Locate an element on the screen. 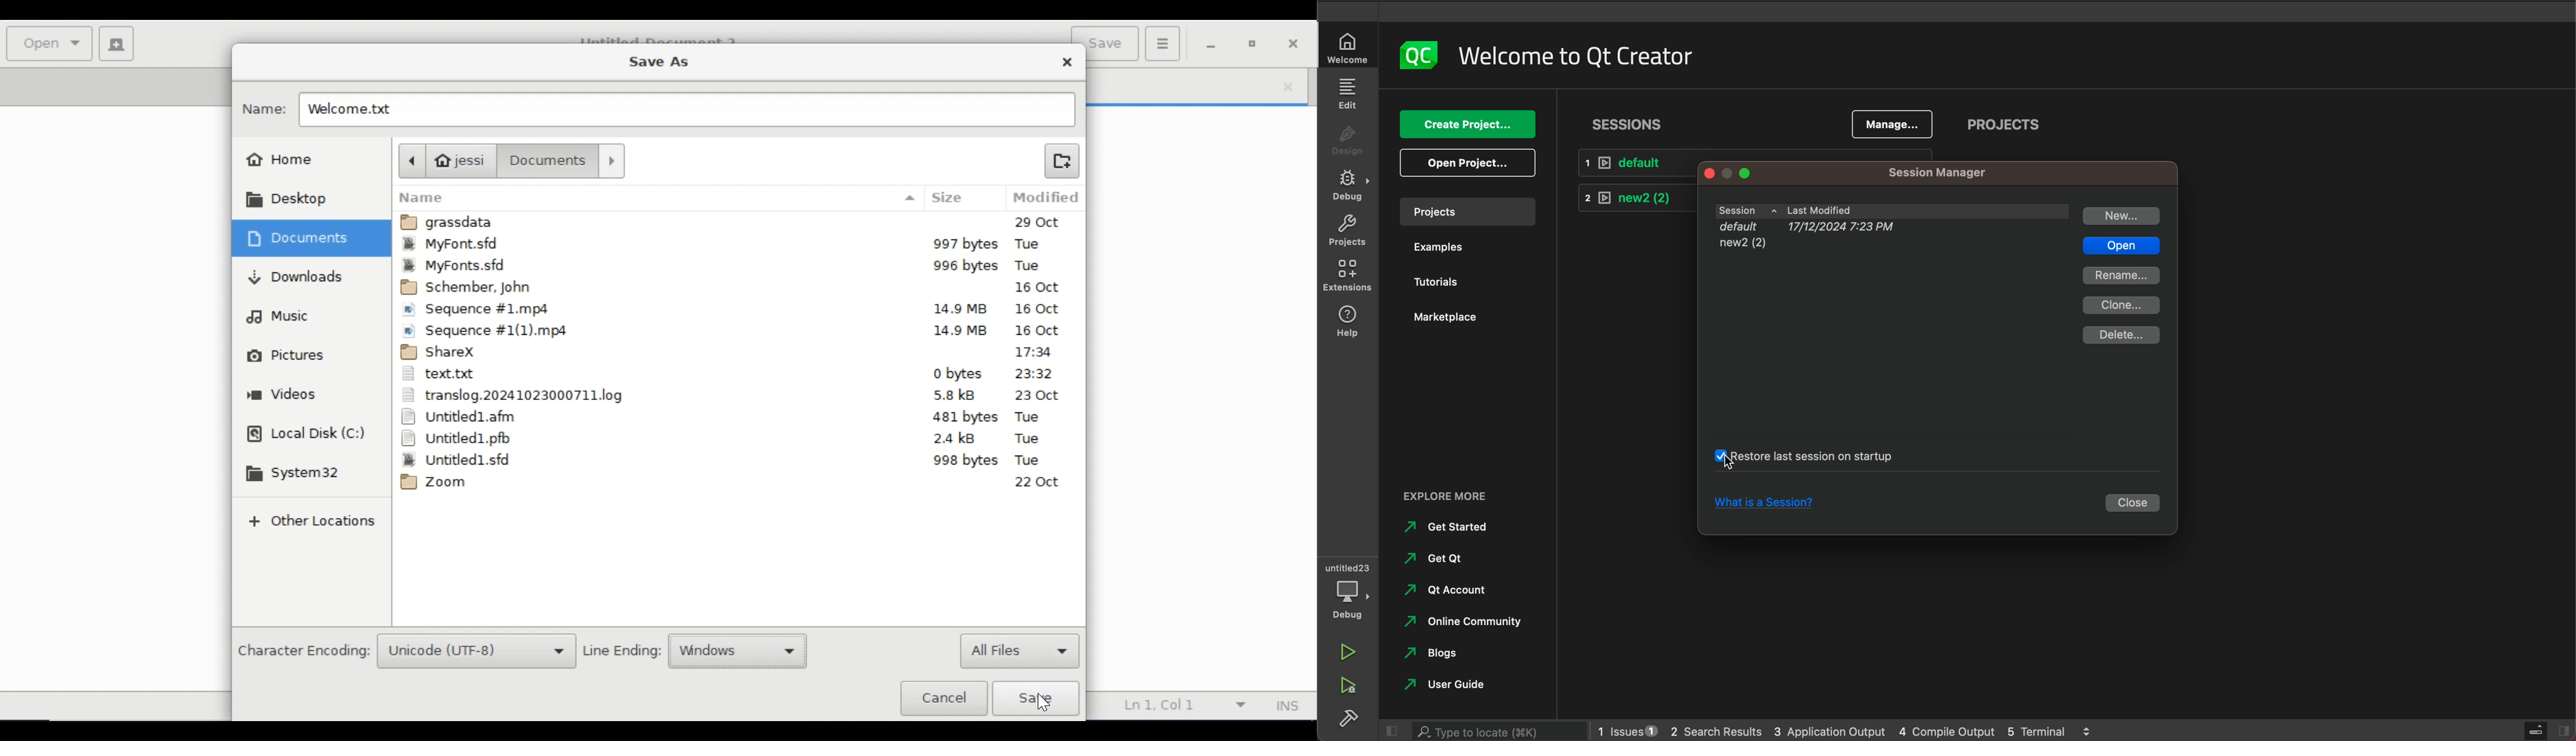 The width and height of the screenshot is (2576, 756). design is located at coordinates (1349, 139).